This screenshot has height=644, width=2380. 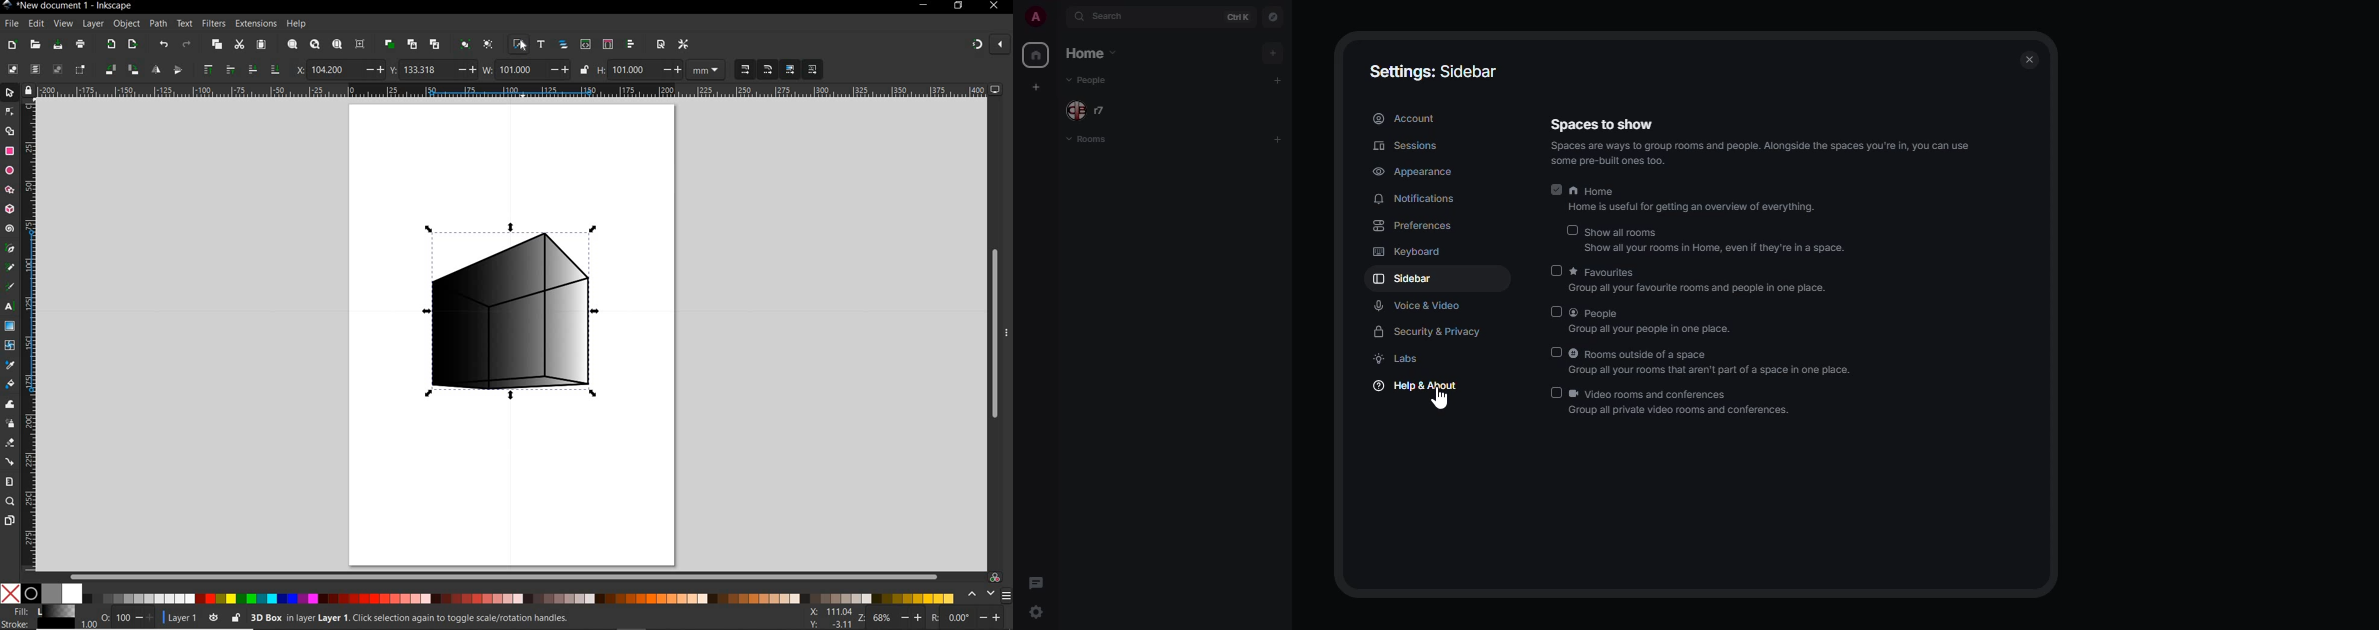 I want to click on ELLIPSE, so click(x=9, y=171).